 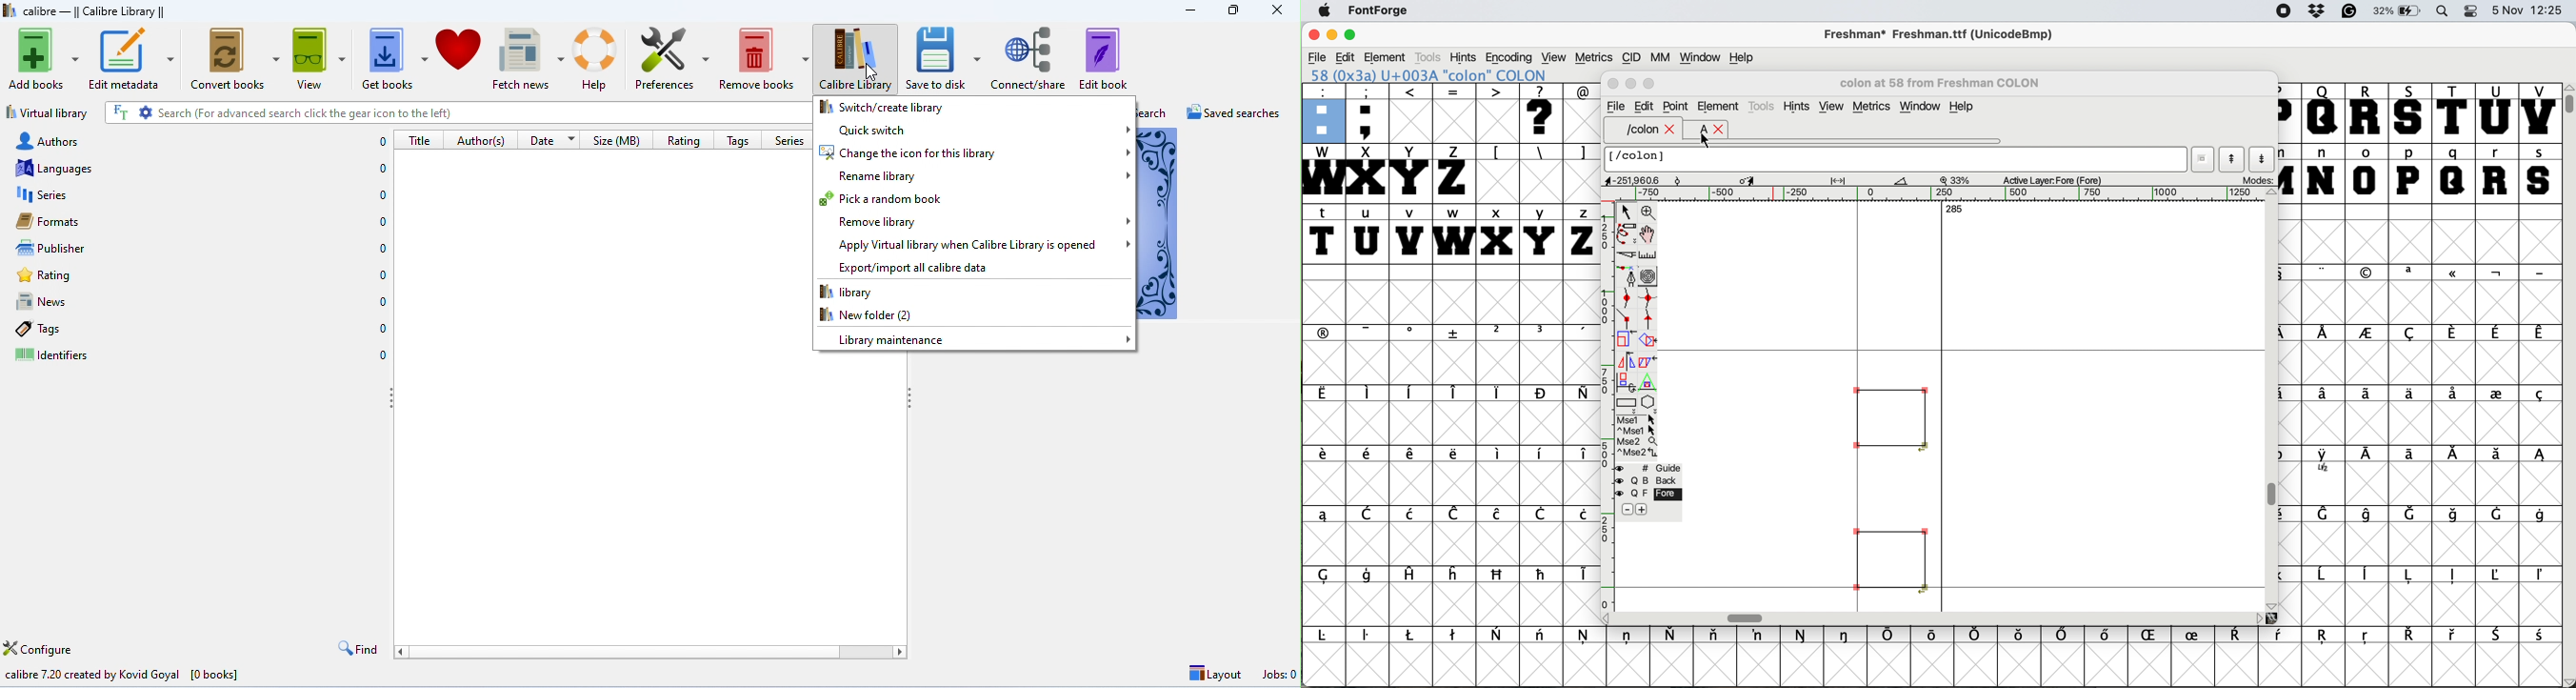 What do you see at coordinates (392, 402) in the screenshot?
I see `drag to expand or collapse` at bounding box center [392, 402].